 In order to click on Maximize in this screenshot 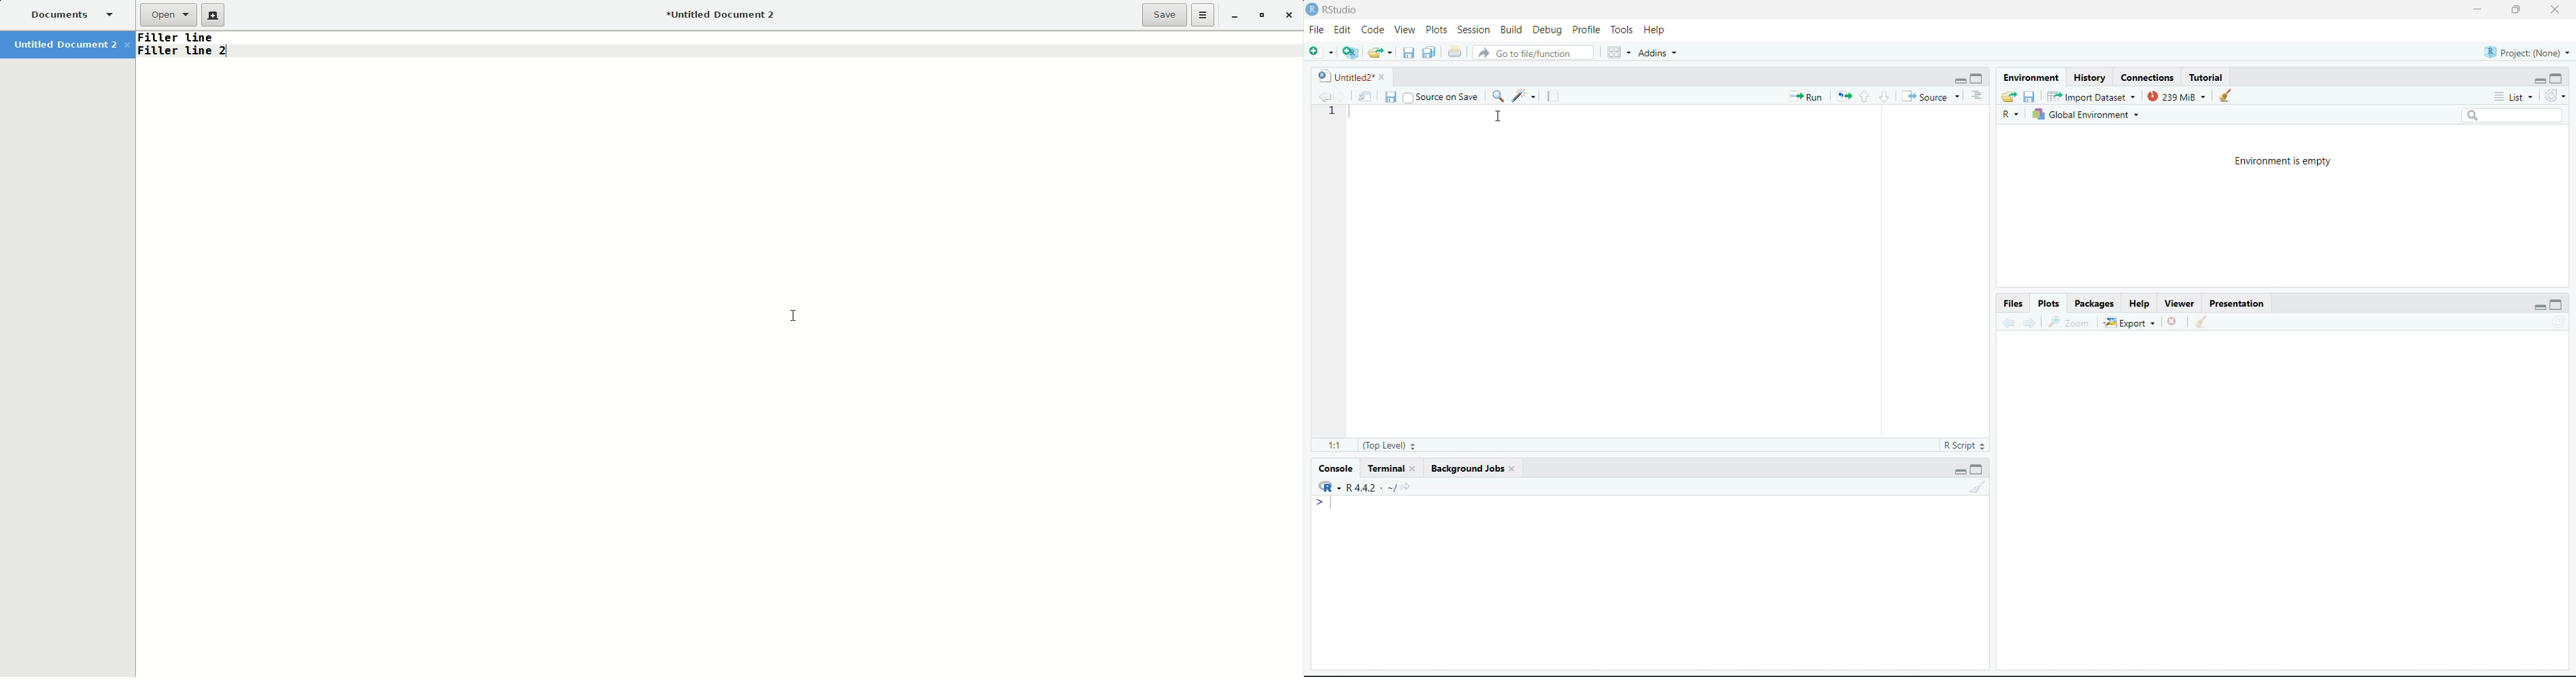, I will do `click(2559, 304)`.